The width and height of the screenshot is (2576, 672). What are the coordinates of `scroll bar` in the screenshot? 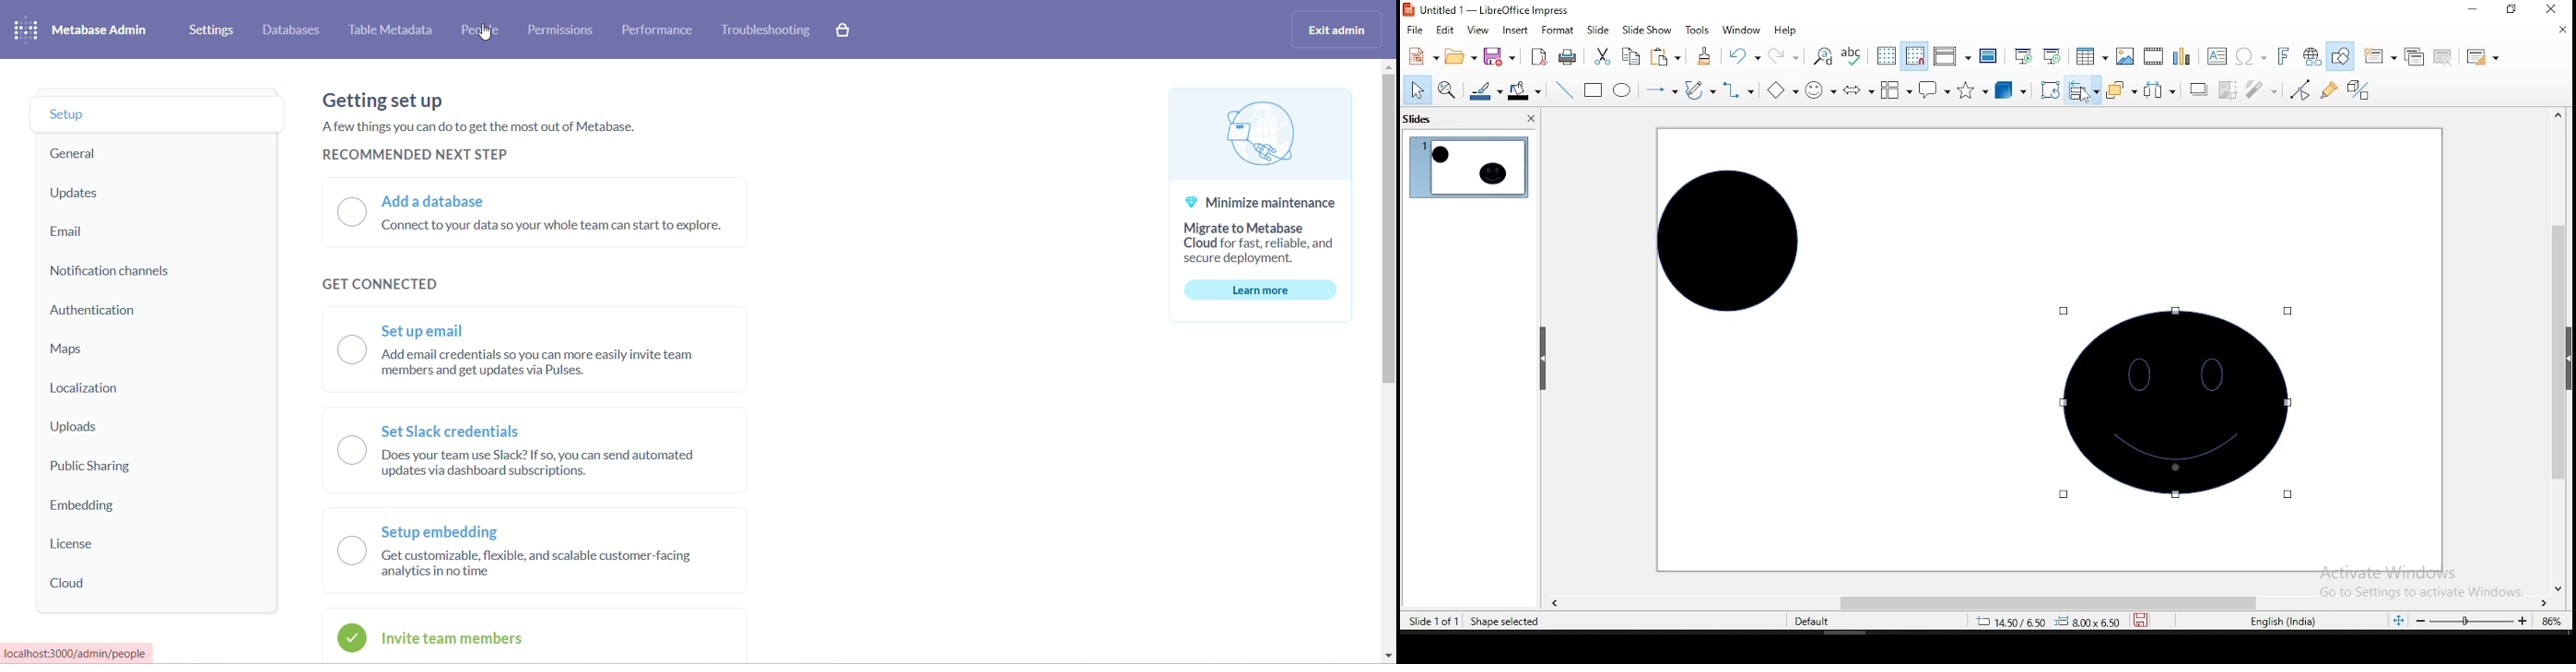 It's located at (2564, 350).